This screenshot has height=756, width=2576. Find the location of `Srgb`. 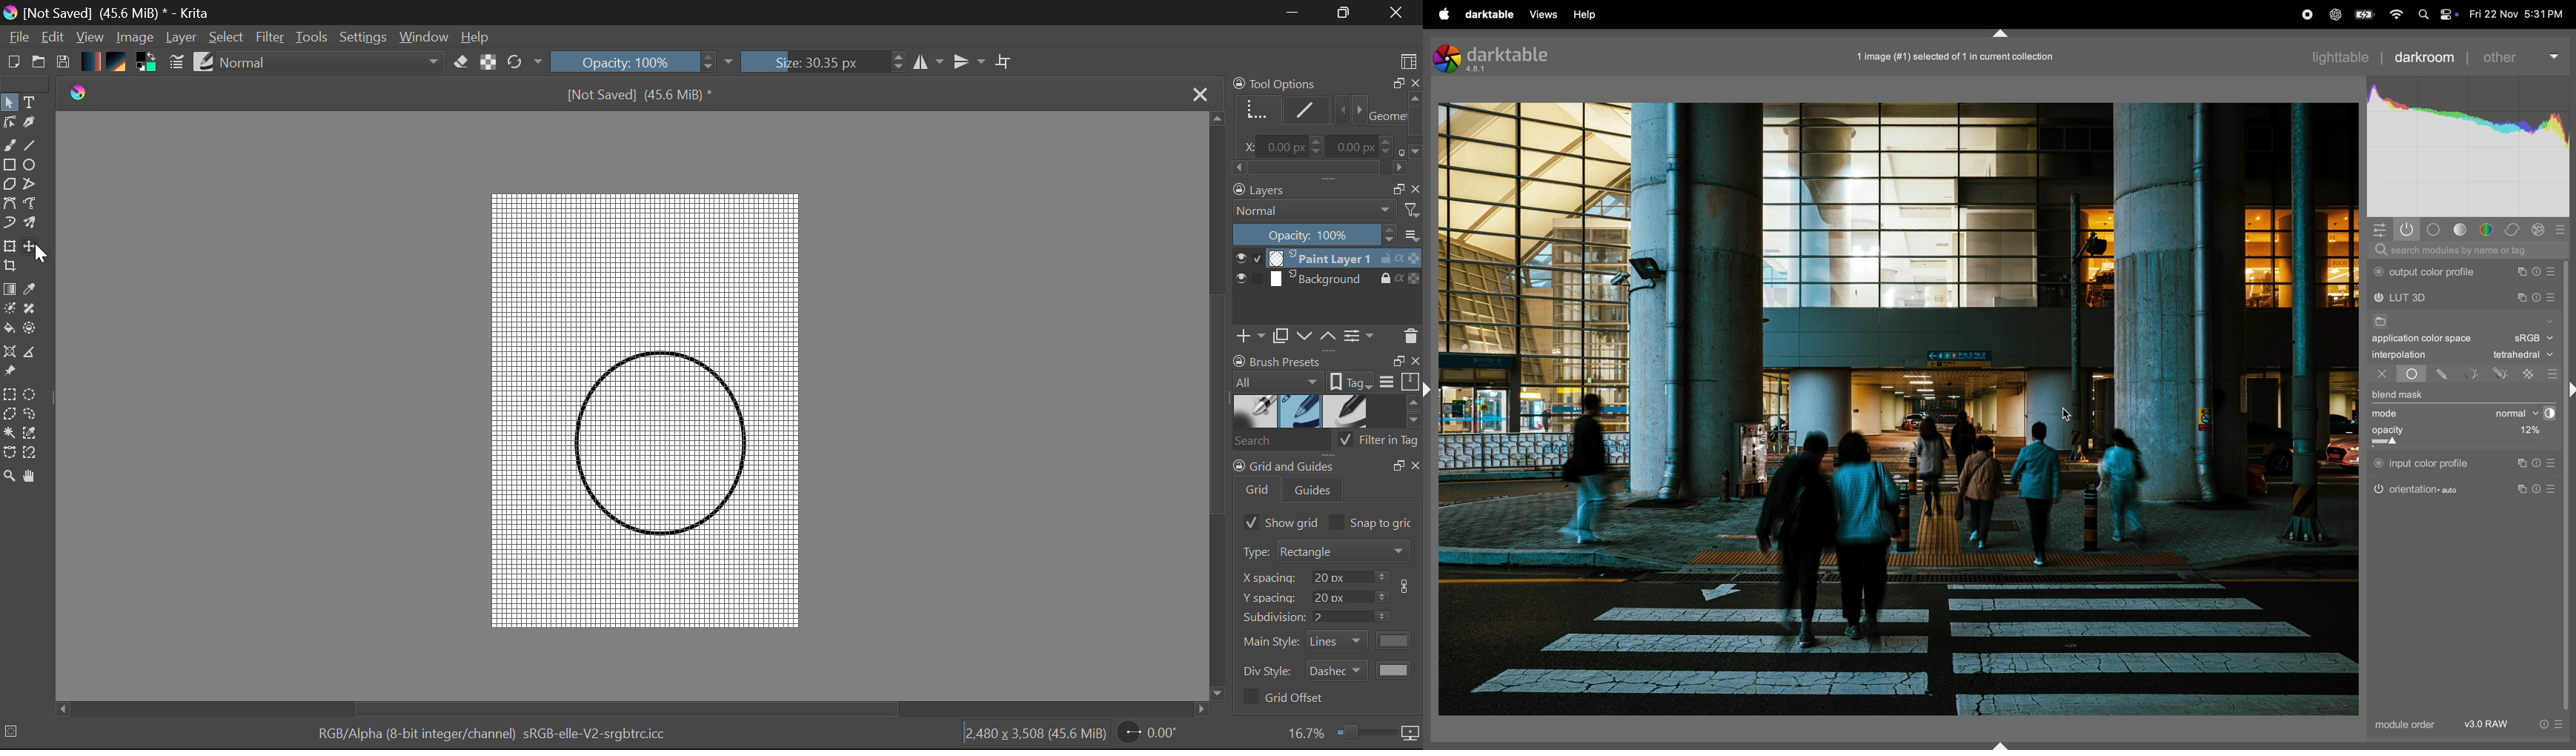

Srgb is located at coordinates (2533, 339).